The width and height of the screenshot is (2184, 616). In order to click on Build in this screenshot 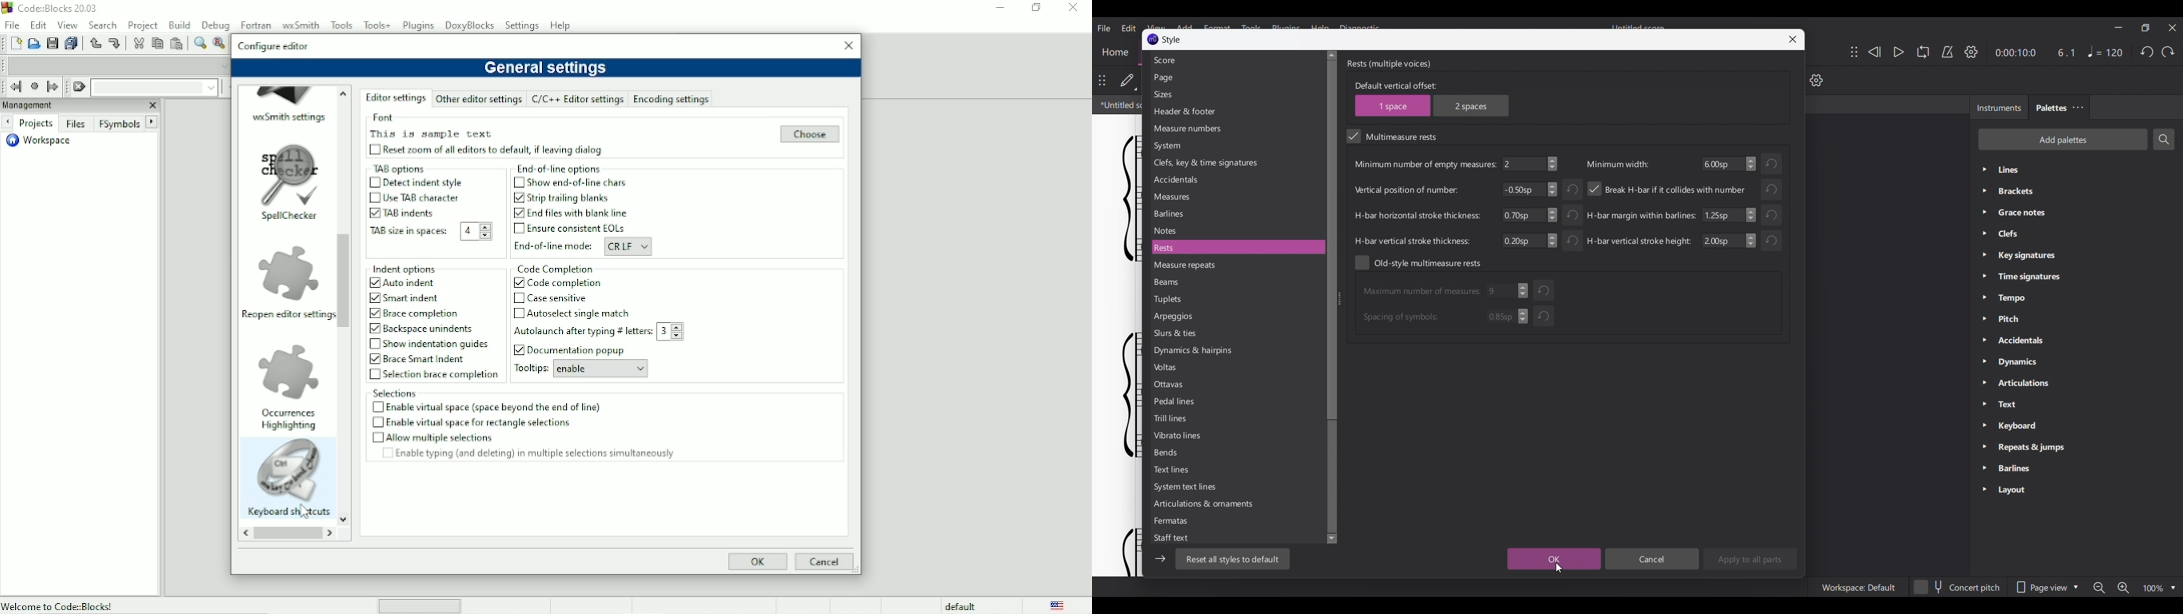, I will do `click(179, 25)`.